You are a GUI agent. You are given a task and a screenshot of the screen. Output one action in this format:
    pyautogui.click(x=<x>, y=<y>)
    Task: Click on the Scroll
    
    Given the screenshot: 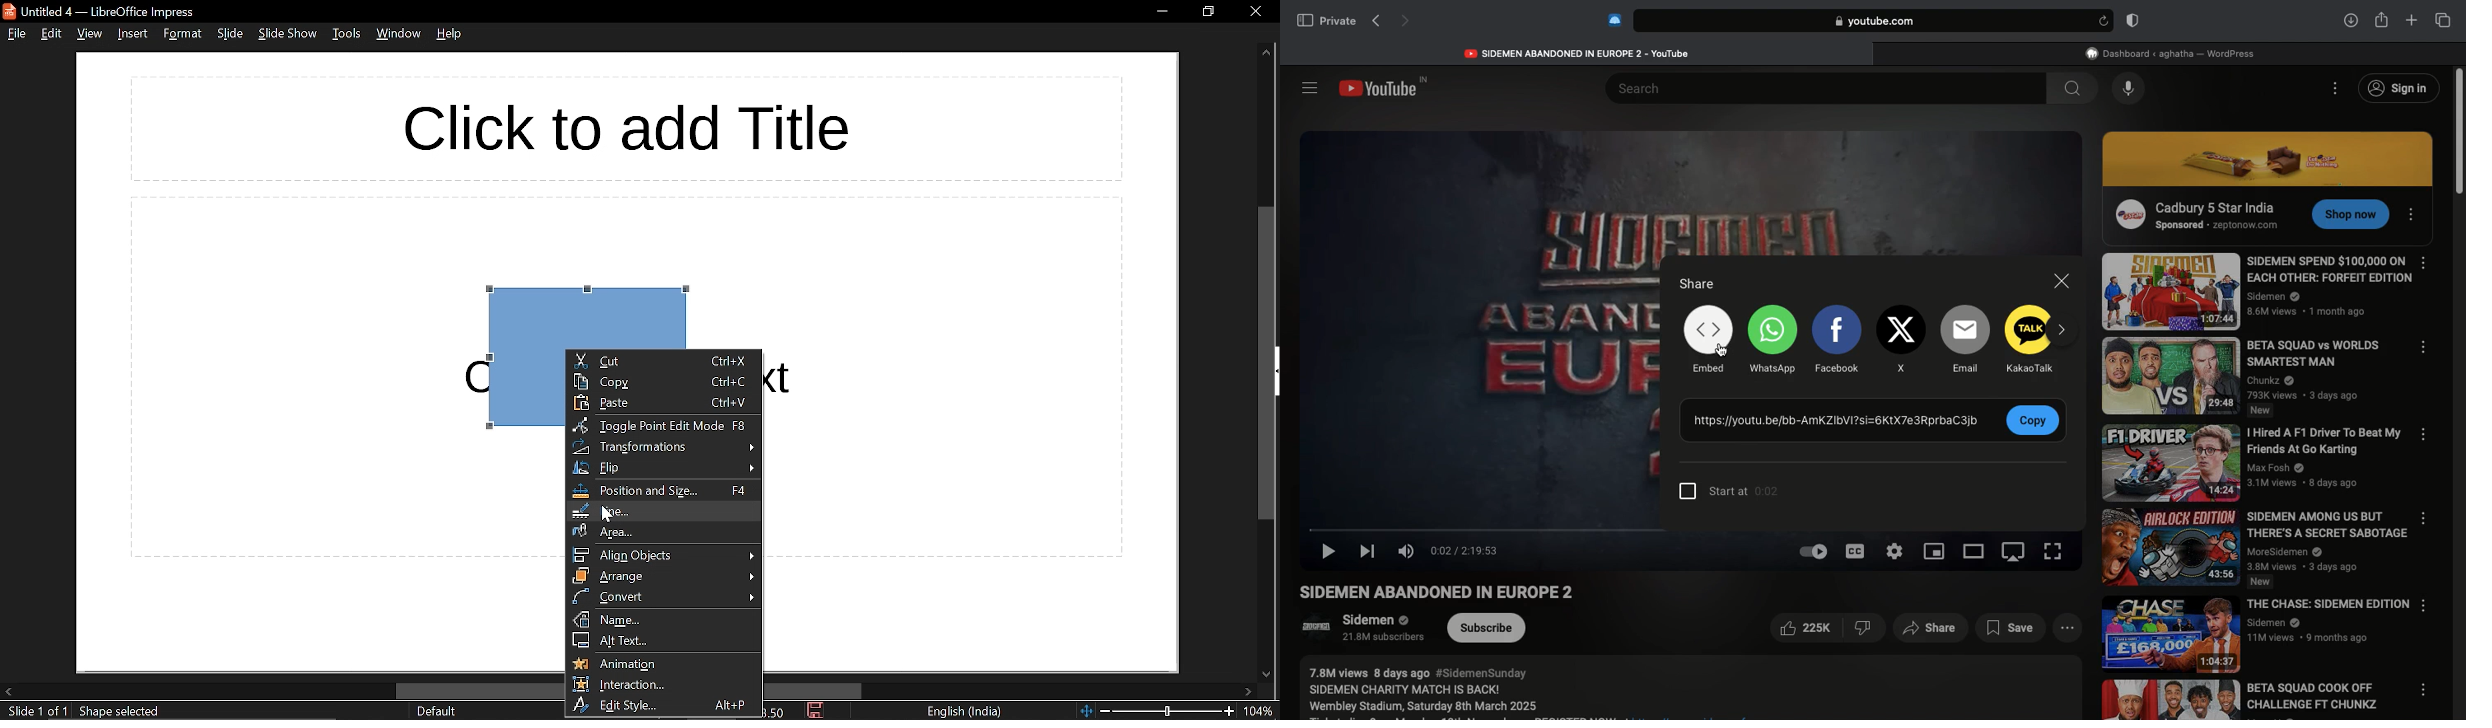 What is the action you would take?
    pyautogui.click(x=2459, y=393)
    